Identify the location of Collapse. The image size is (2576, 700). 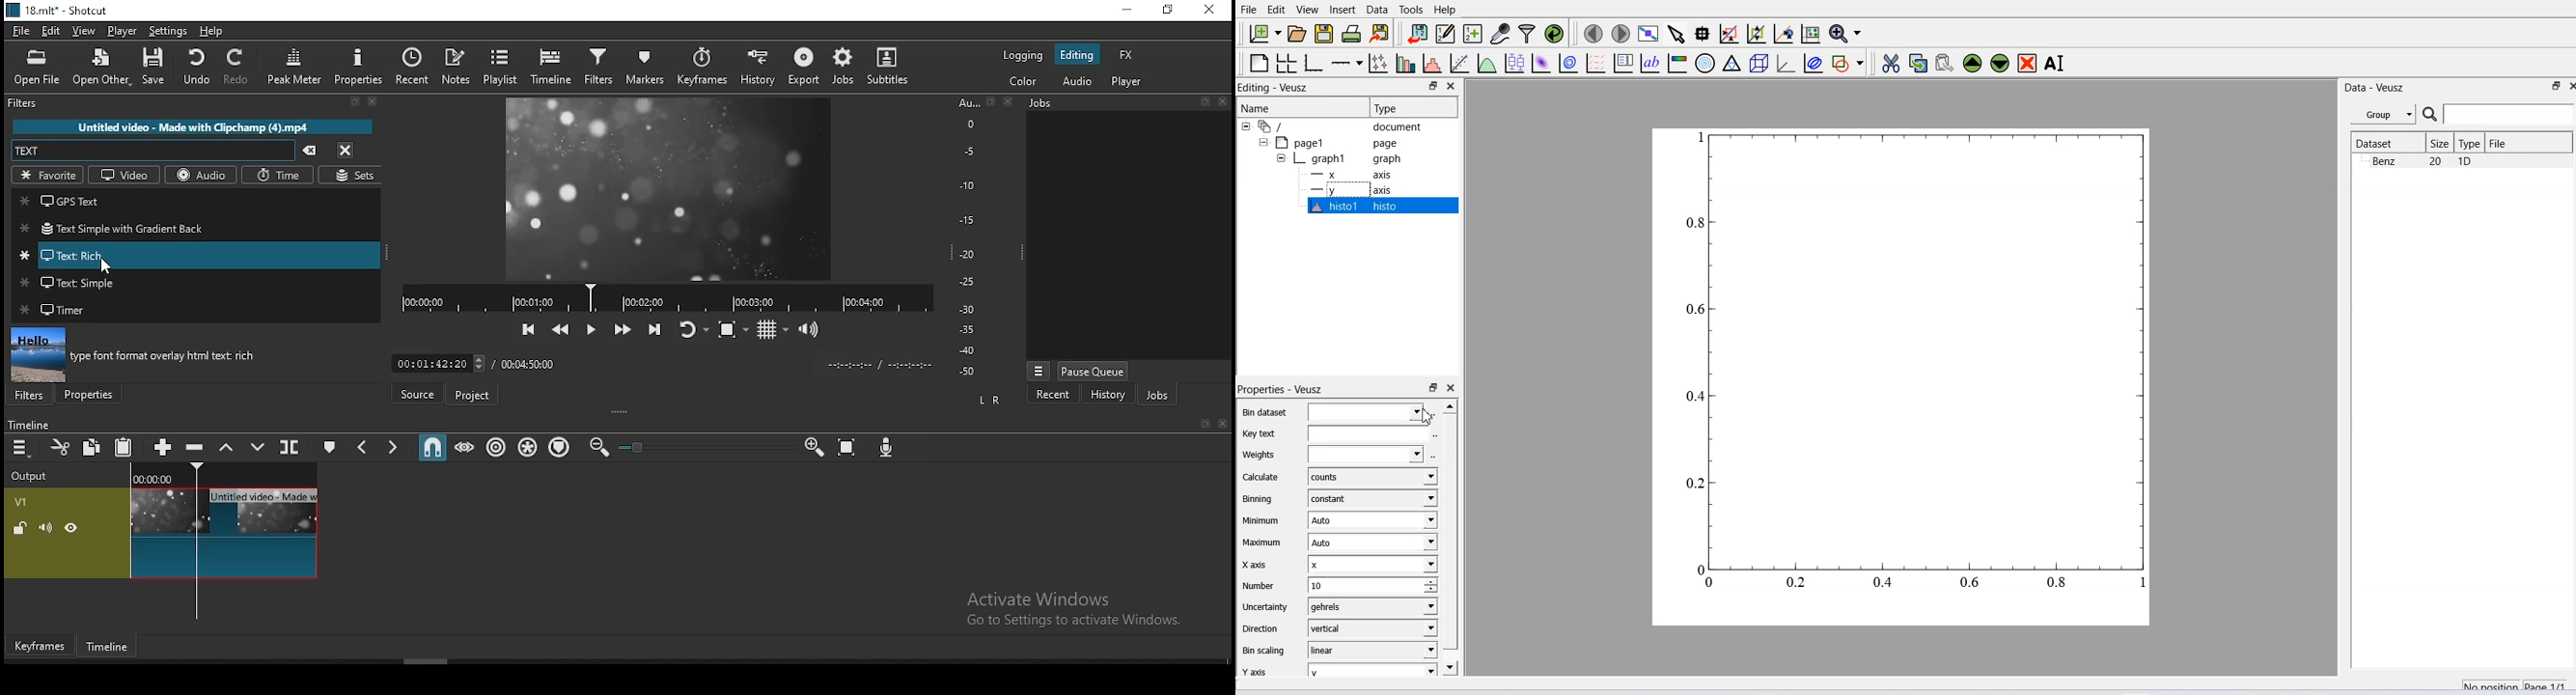
(1265, 142).